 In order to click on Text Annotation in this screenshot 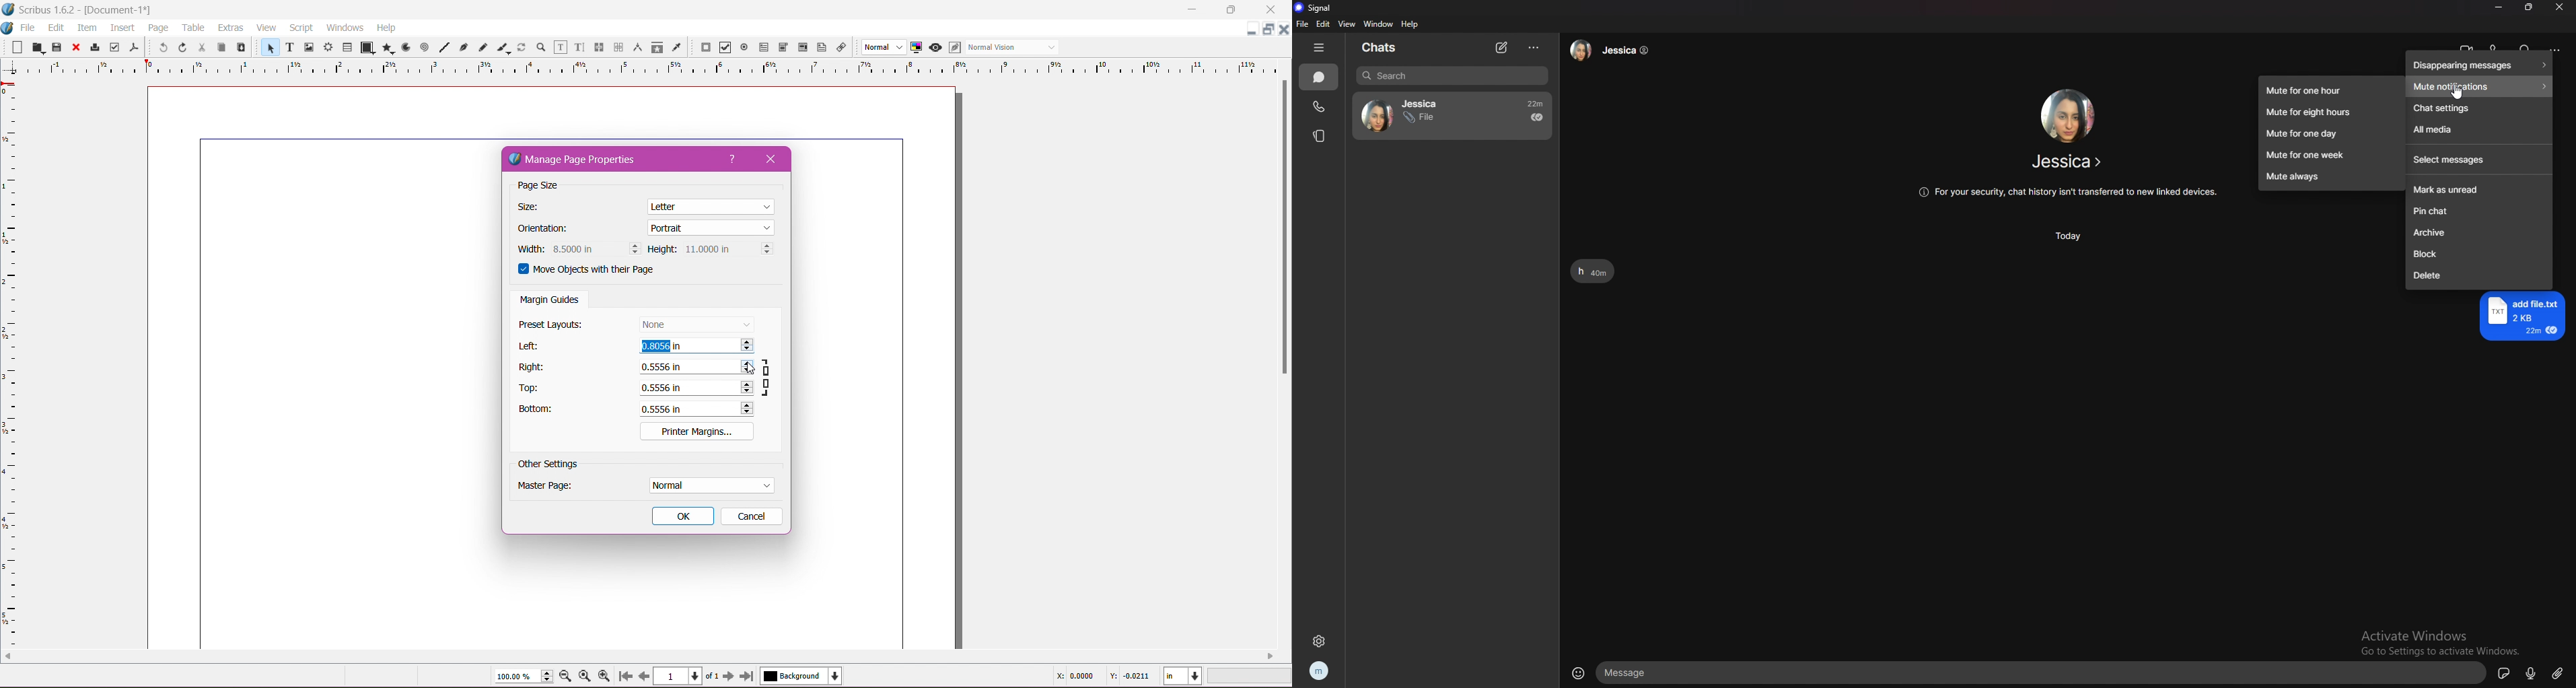, I will do `click(820, 48)`.